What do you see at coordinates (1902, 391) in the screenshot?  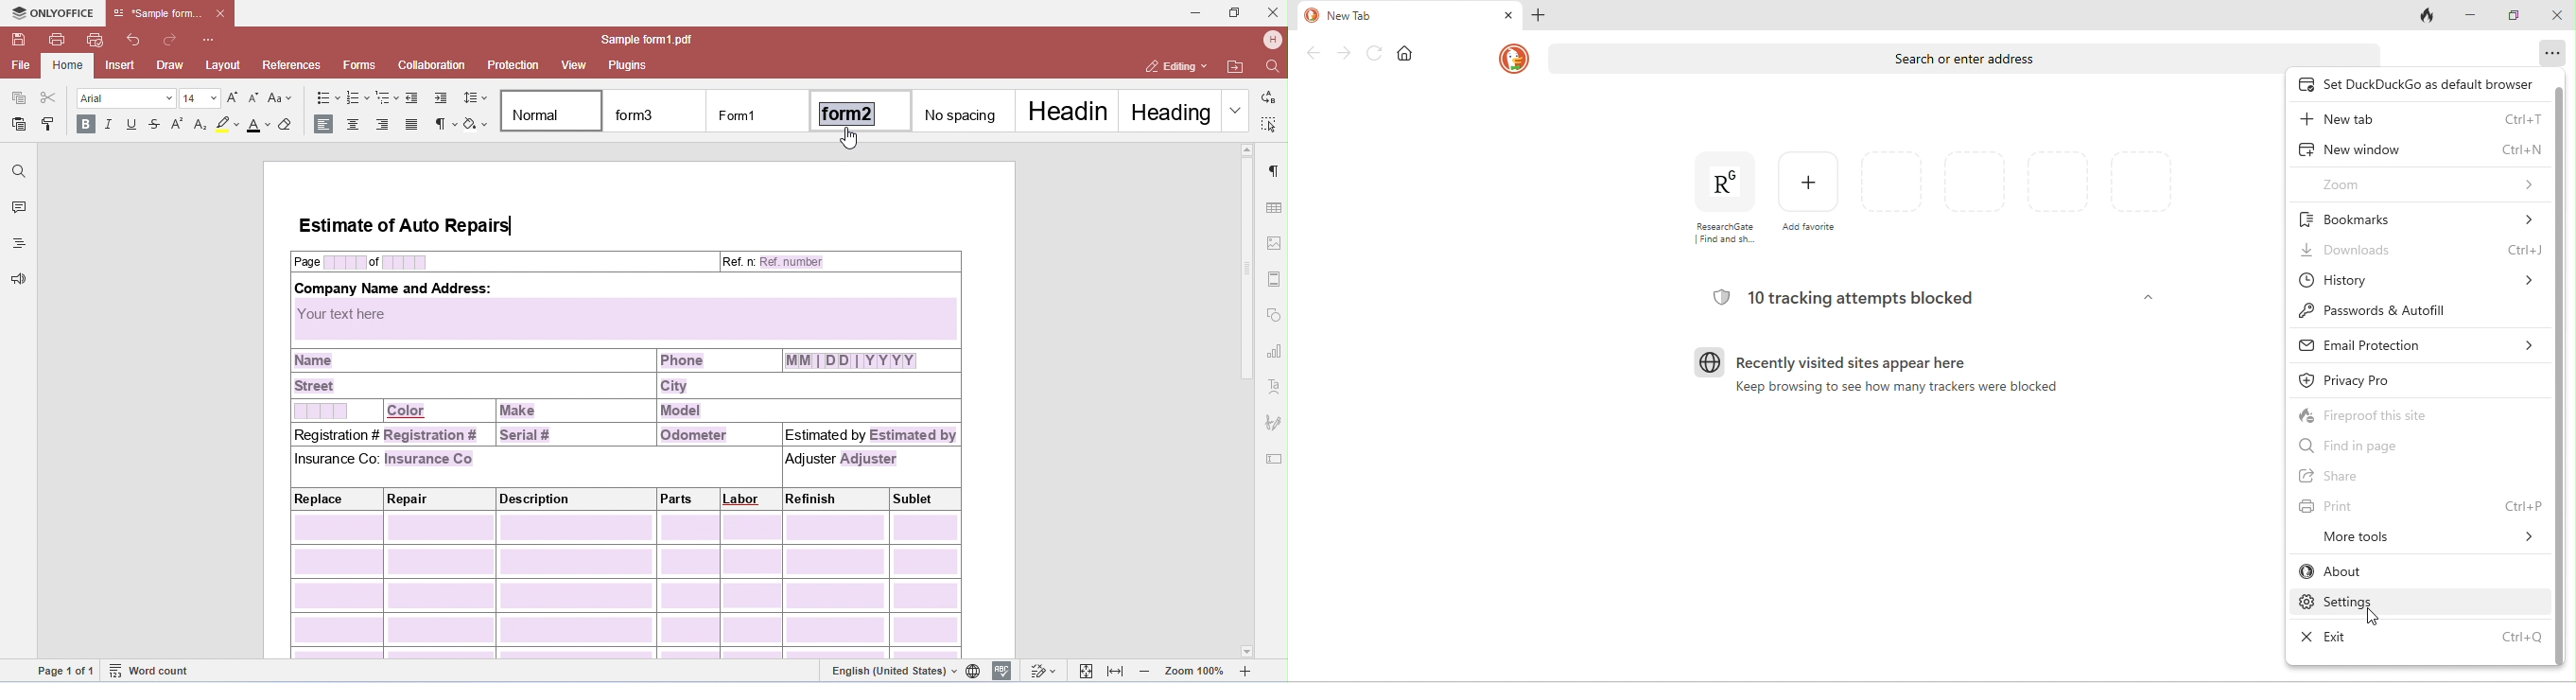 I see `keep browsing to see how many trackers were blocked` at bounding box center [1902, 391].